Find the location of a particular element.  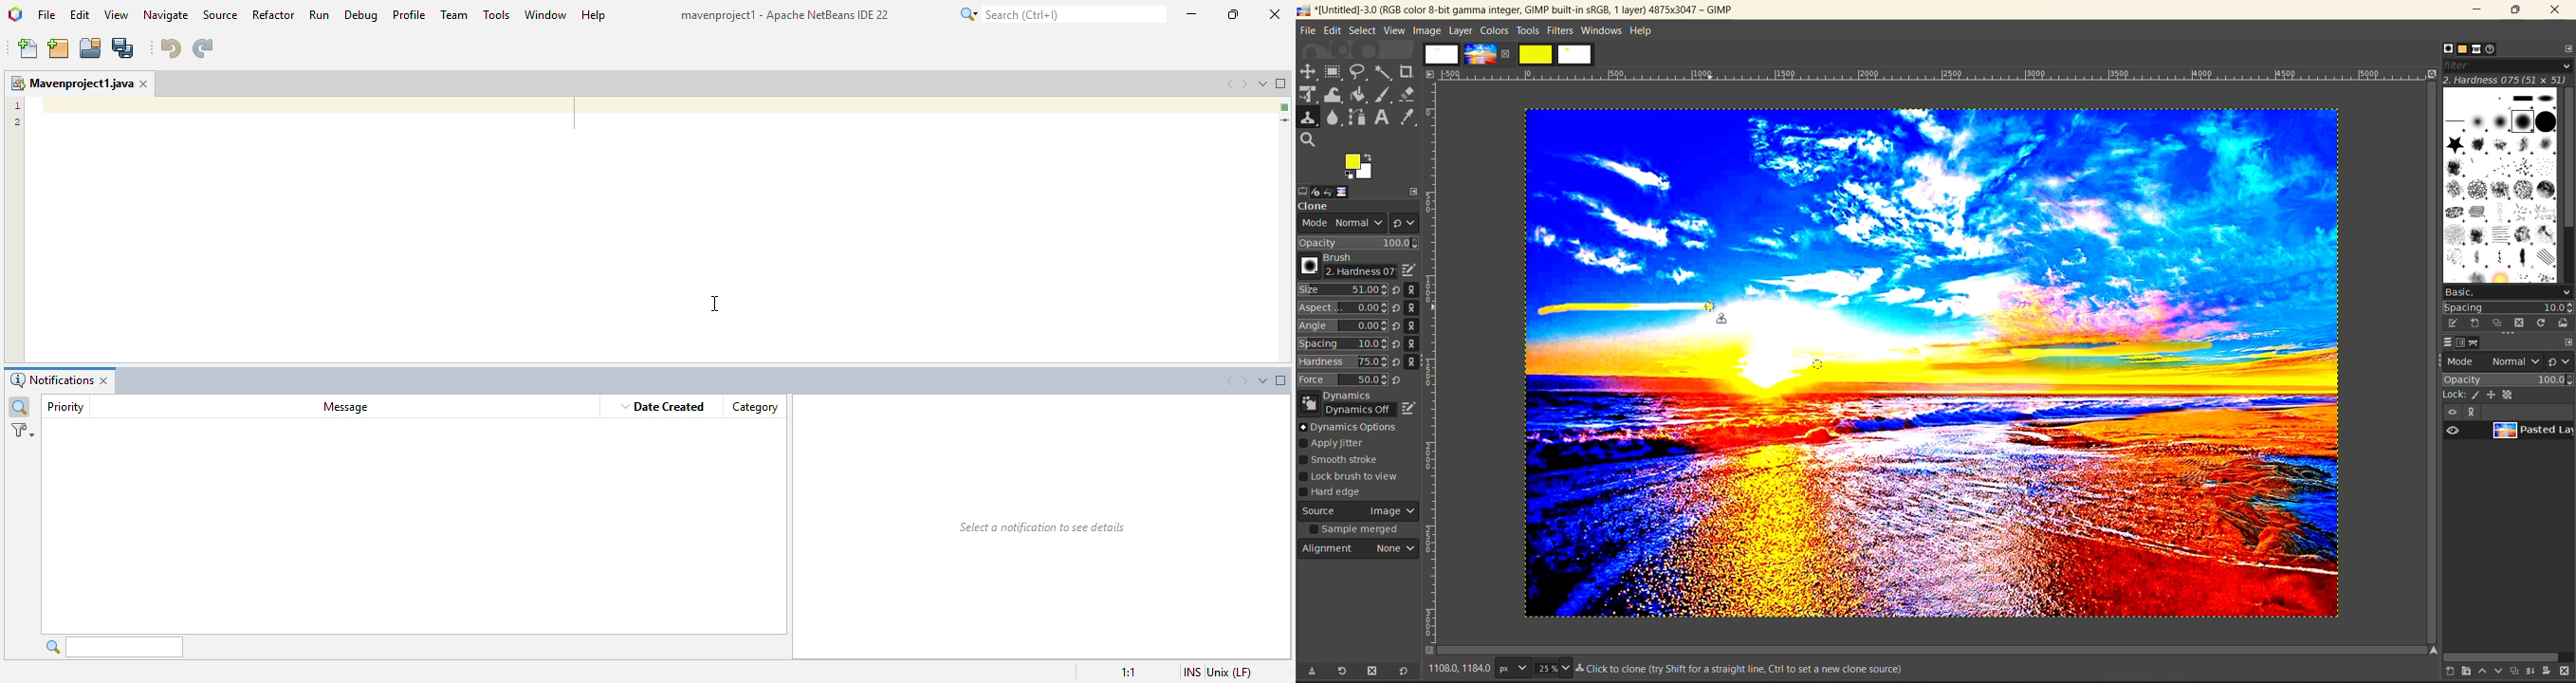

scroll documents right is located at coordinates (1247, 83).